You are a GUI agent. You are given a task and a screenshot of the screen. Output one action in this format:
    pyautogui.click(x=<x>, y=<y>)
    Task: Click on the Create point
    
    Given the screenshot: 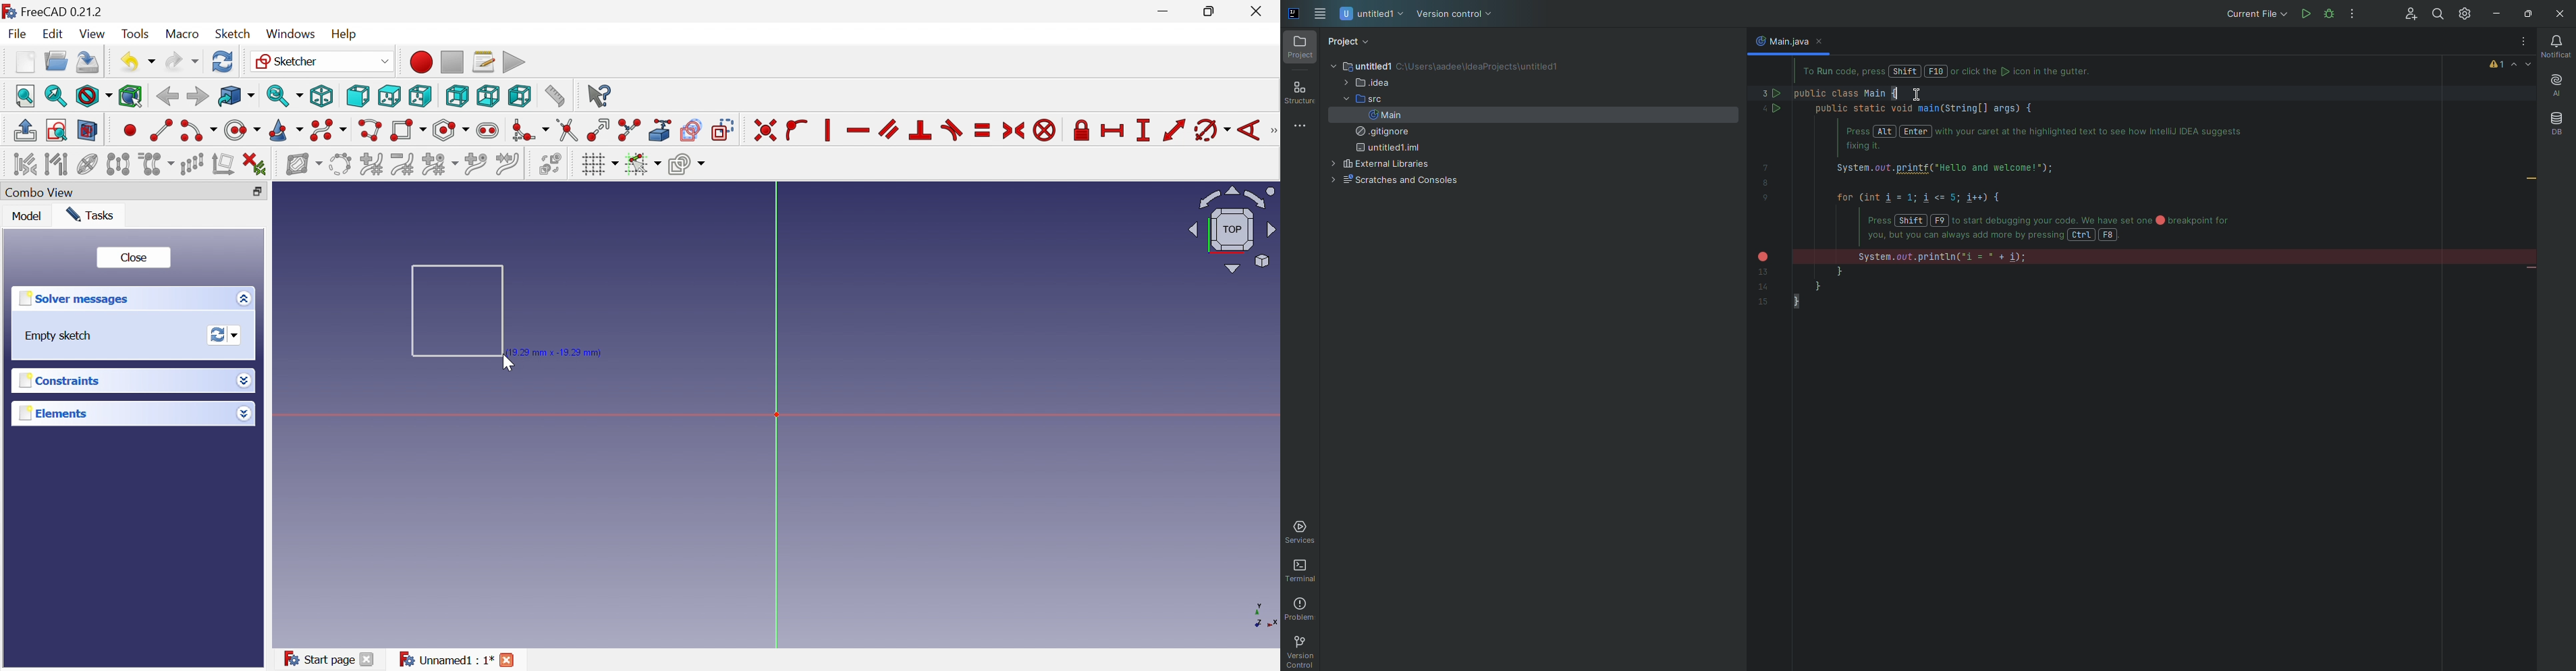 What is the action you would take?
    pyautogui.click(x=130, y=129)
    